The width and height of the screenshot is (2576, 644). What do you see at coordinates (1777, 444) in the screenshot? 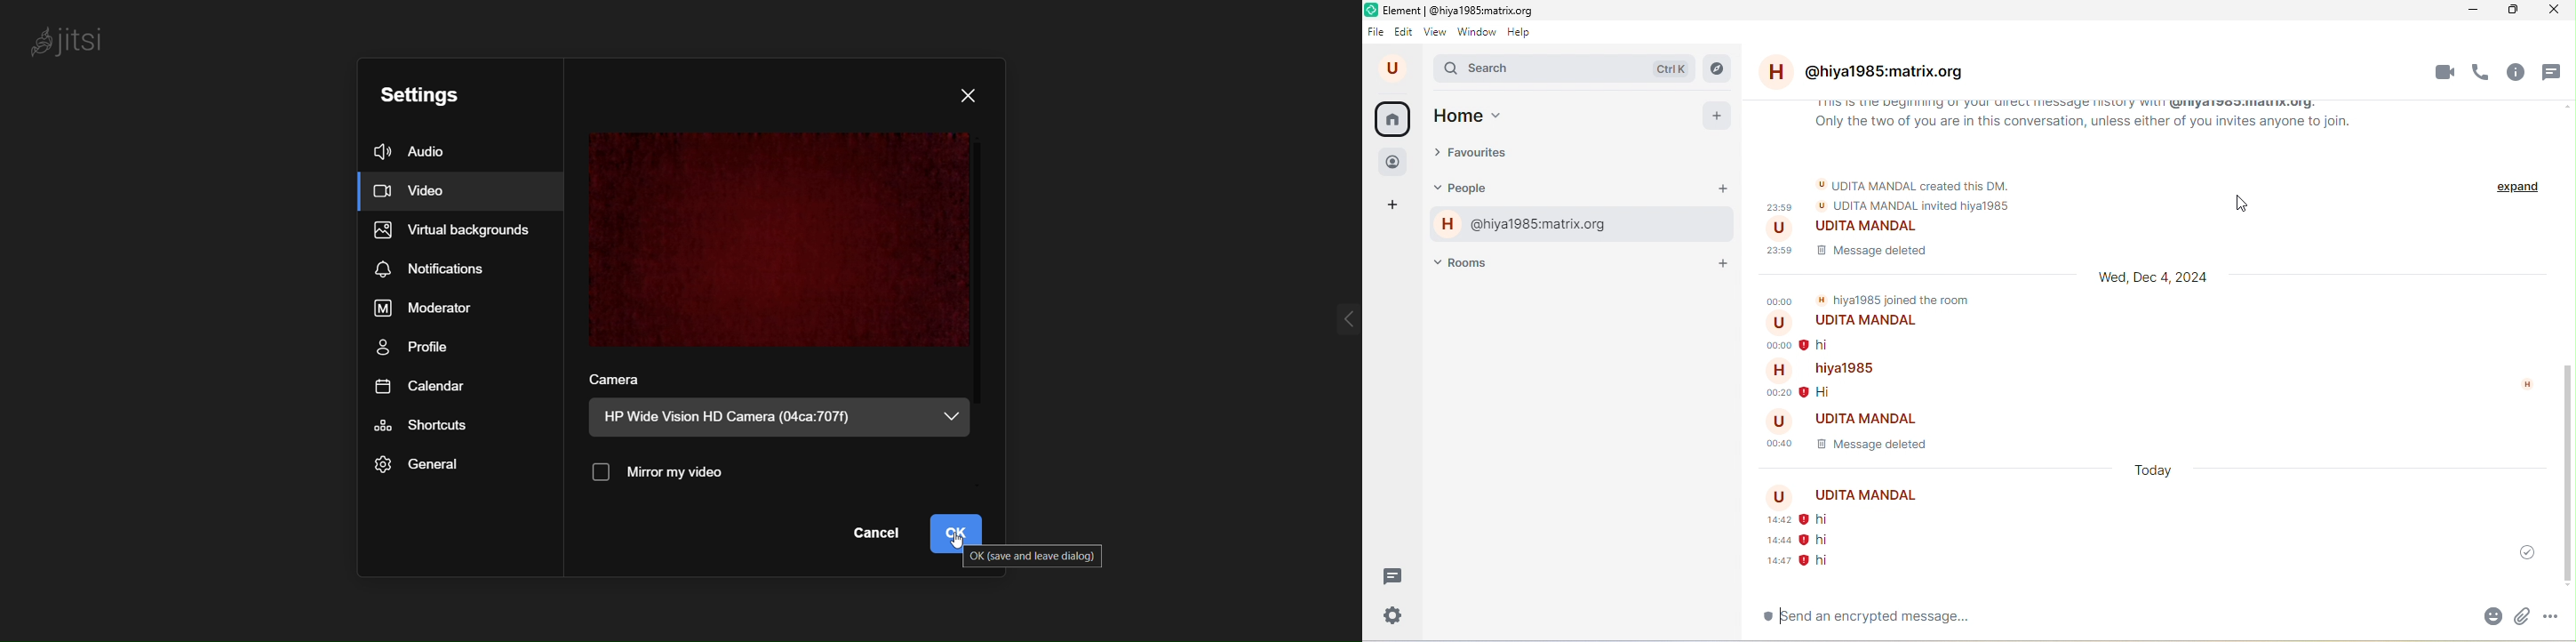
I see `00.40` at bounding box center [1777, 444].